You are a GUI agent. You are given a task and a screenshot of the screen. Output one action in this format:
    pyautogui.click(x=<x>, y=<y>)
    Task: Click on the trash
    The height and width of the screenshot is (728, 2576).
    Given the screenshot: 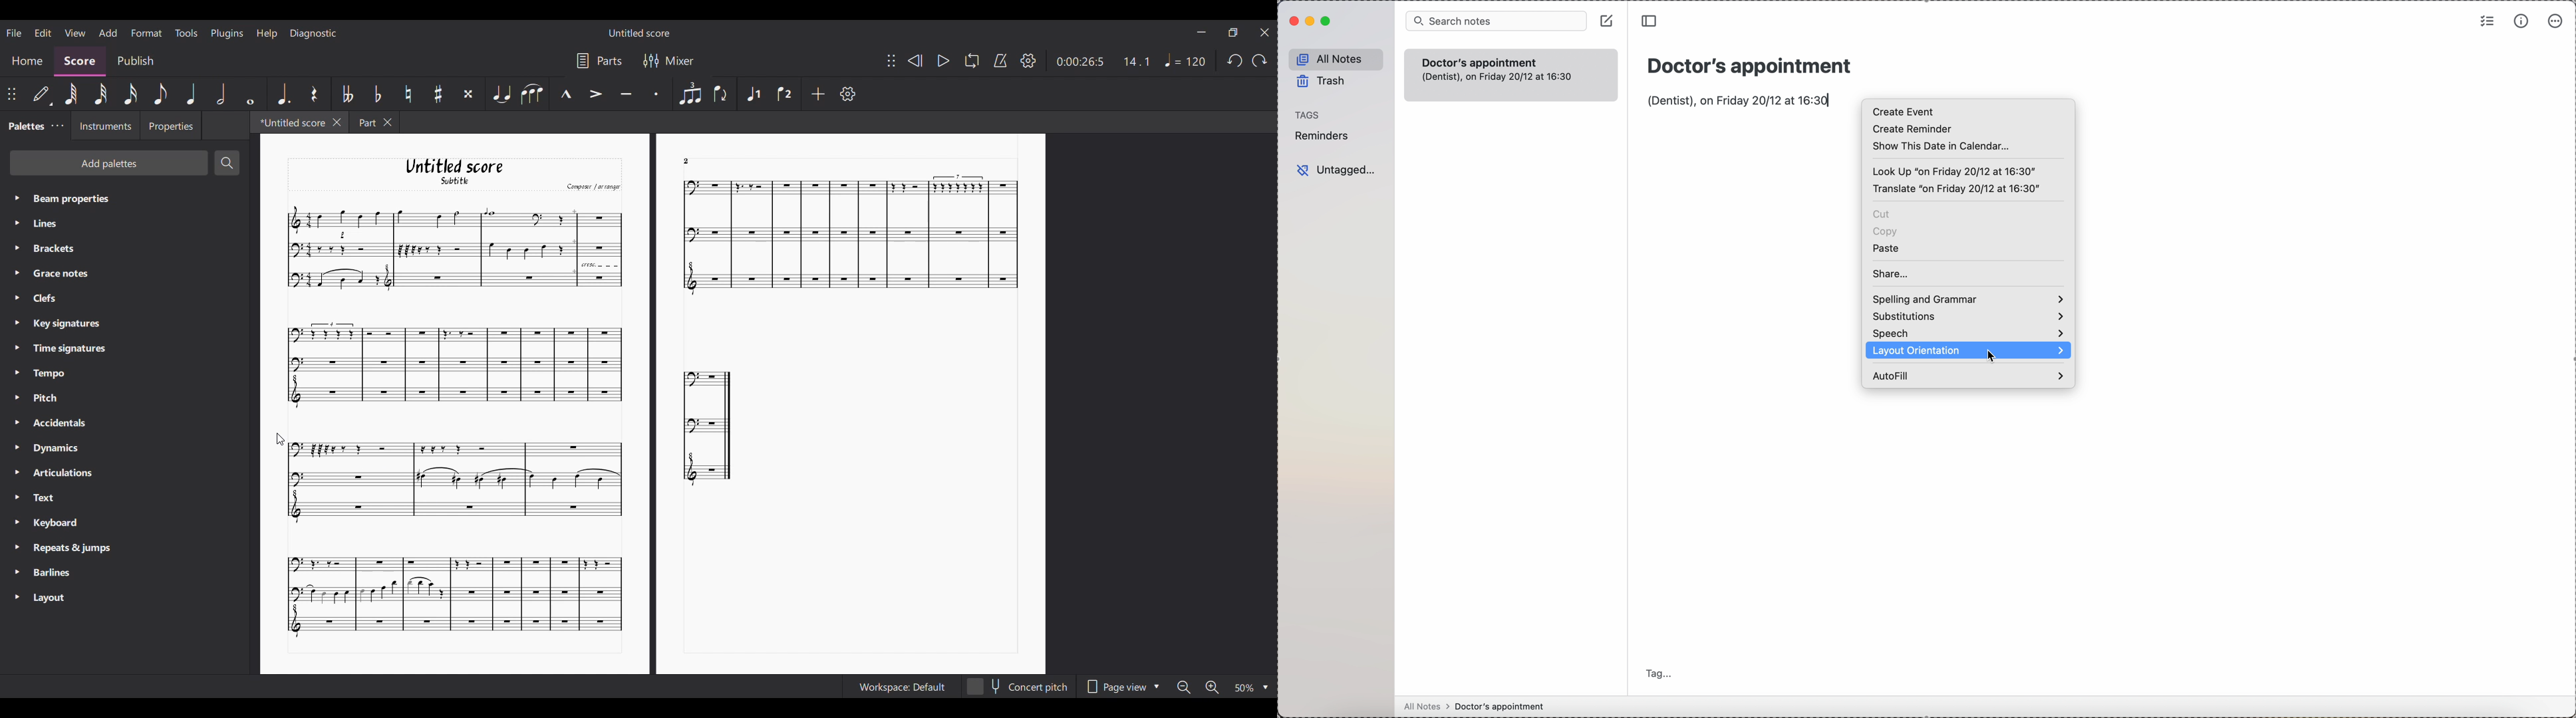 What is the action you would take?
    pyautogui.click(x=1320, y=82)
    